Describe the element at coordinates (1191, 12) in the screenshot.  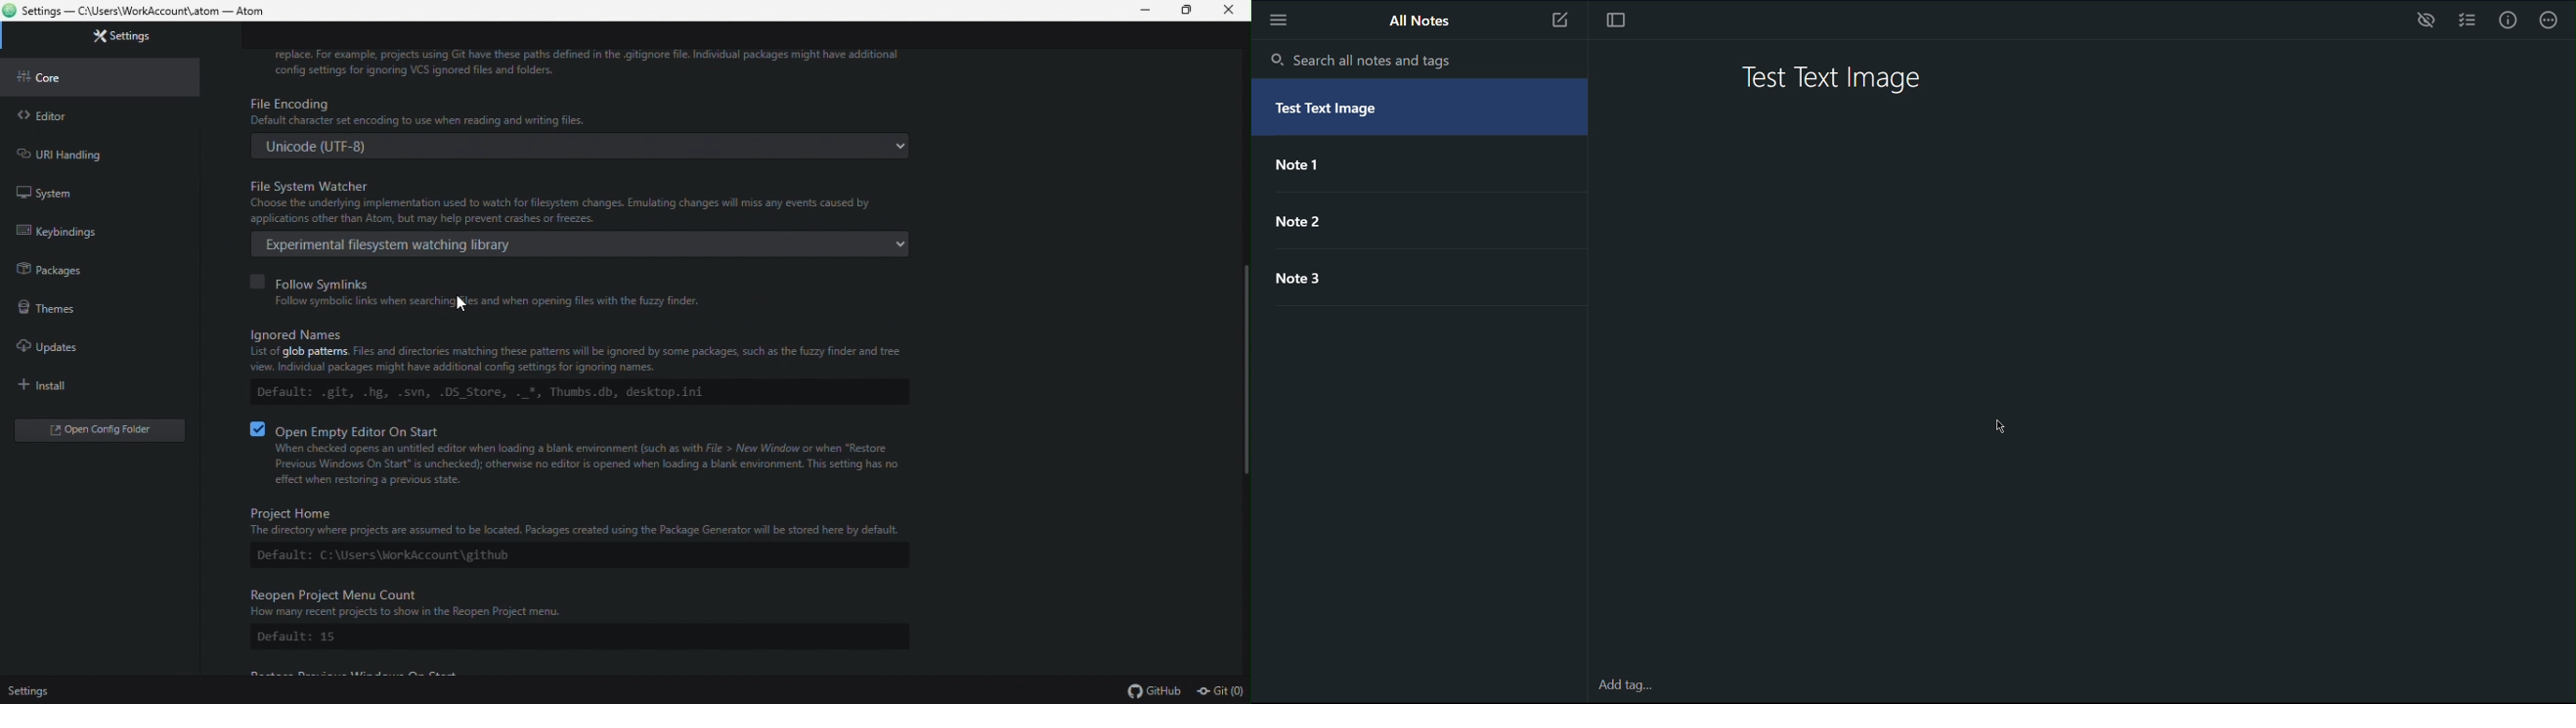
I see `restore` at that location.